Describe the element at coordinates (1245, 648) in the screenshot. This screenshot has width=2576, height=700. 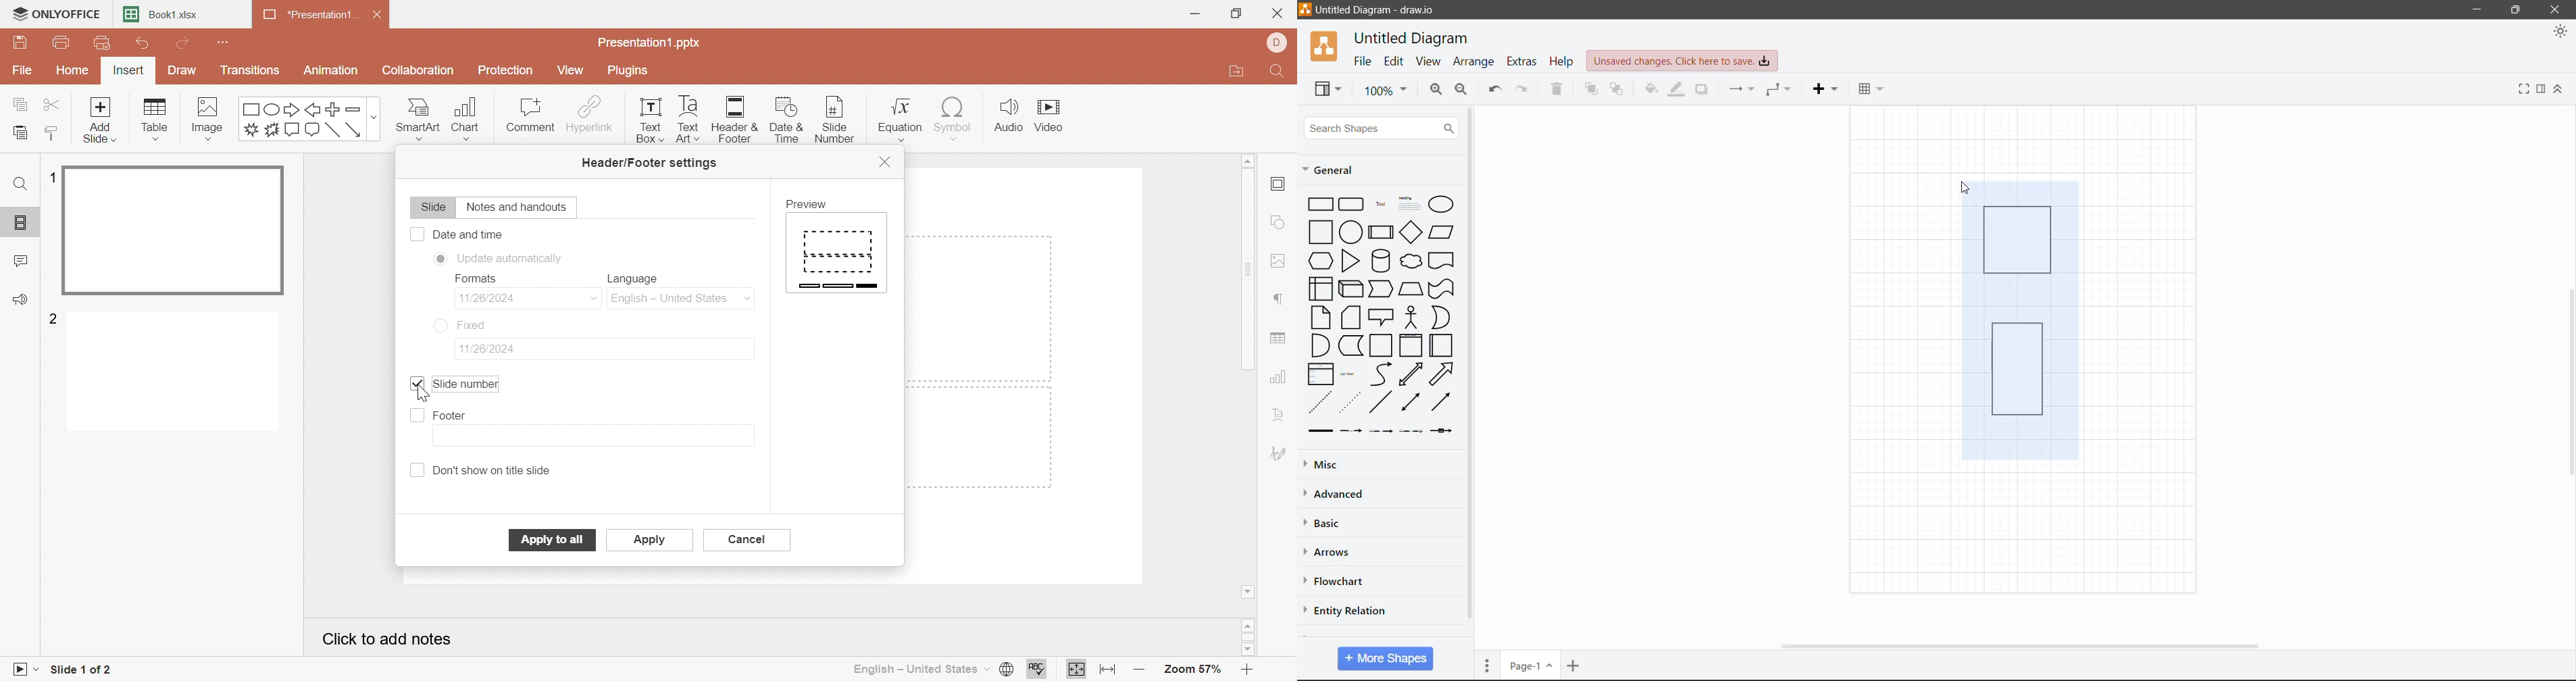
I see `Scroll Down` at that location.